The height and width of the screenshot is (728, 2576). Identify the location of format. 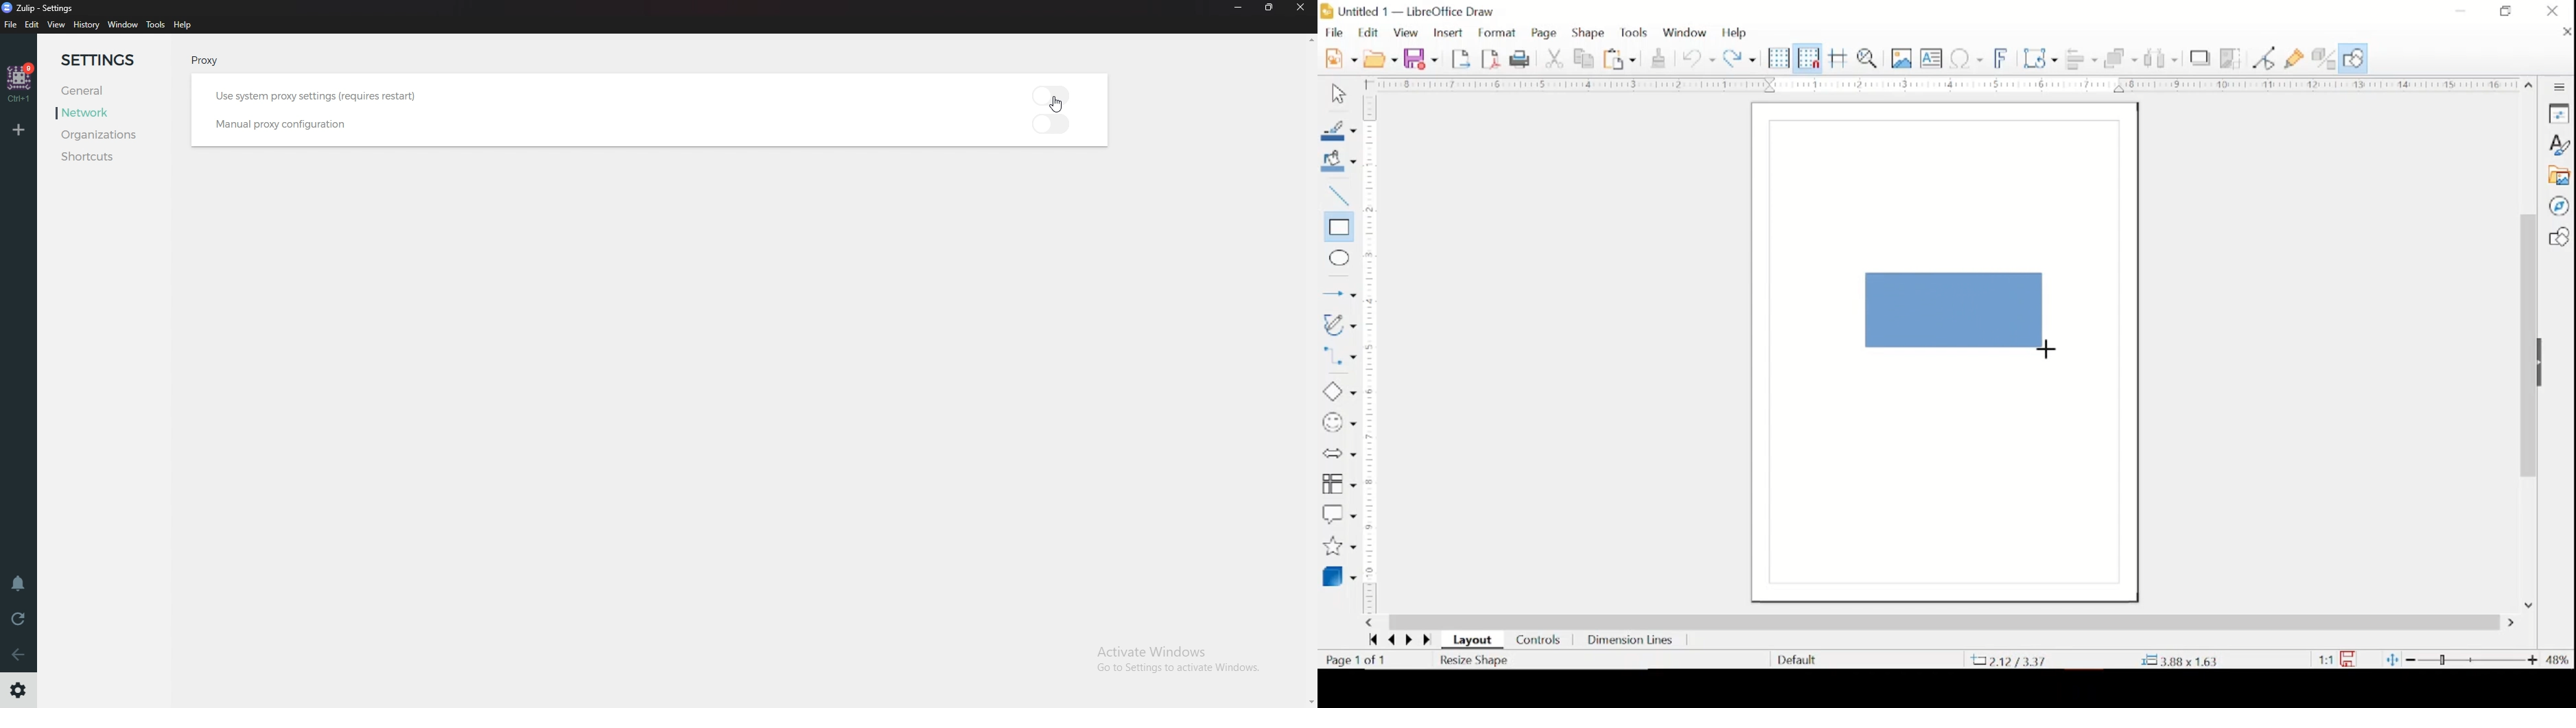
(1498, 33).